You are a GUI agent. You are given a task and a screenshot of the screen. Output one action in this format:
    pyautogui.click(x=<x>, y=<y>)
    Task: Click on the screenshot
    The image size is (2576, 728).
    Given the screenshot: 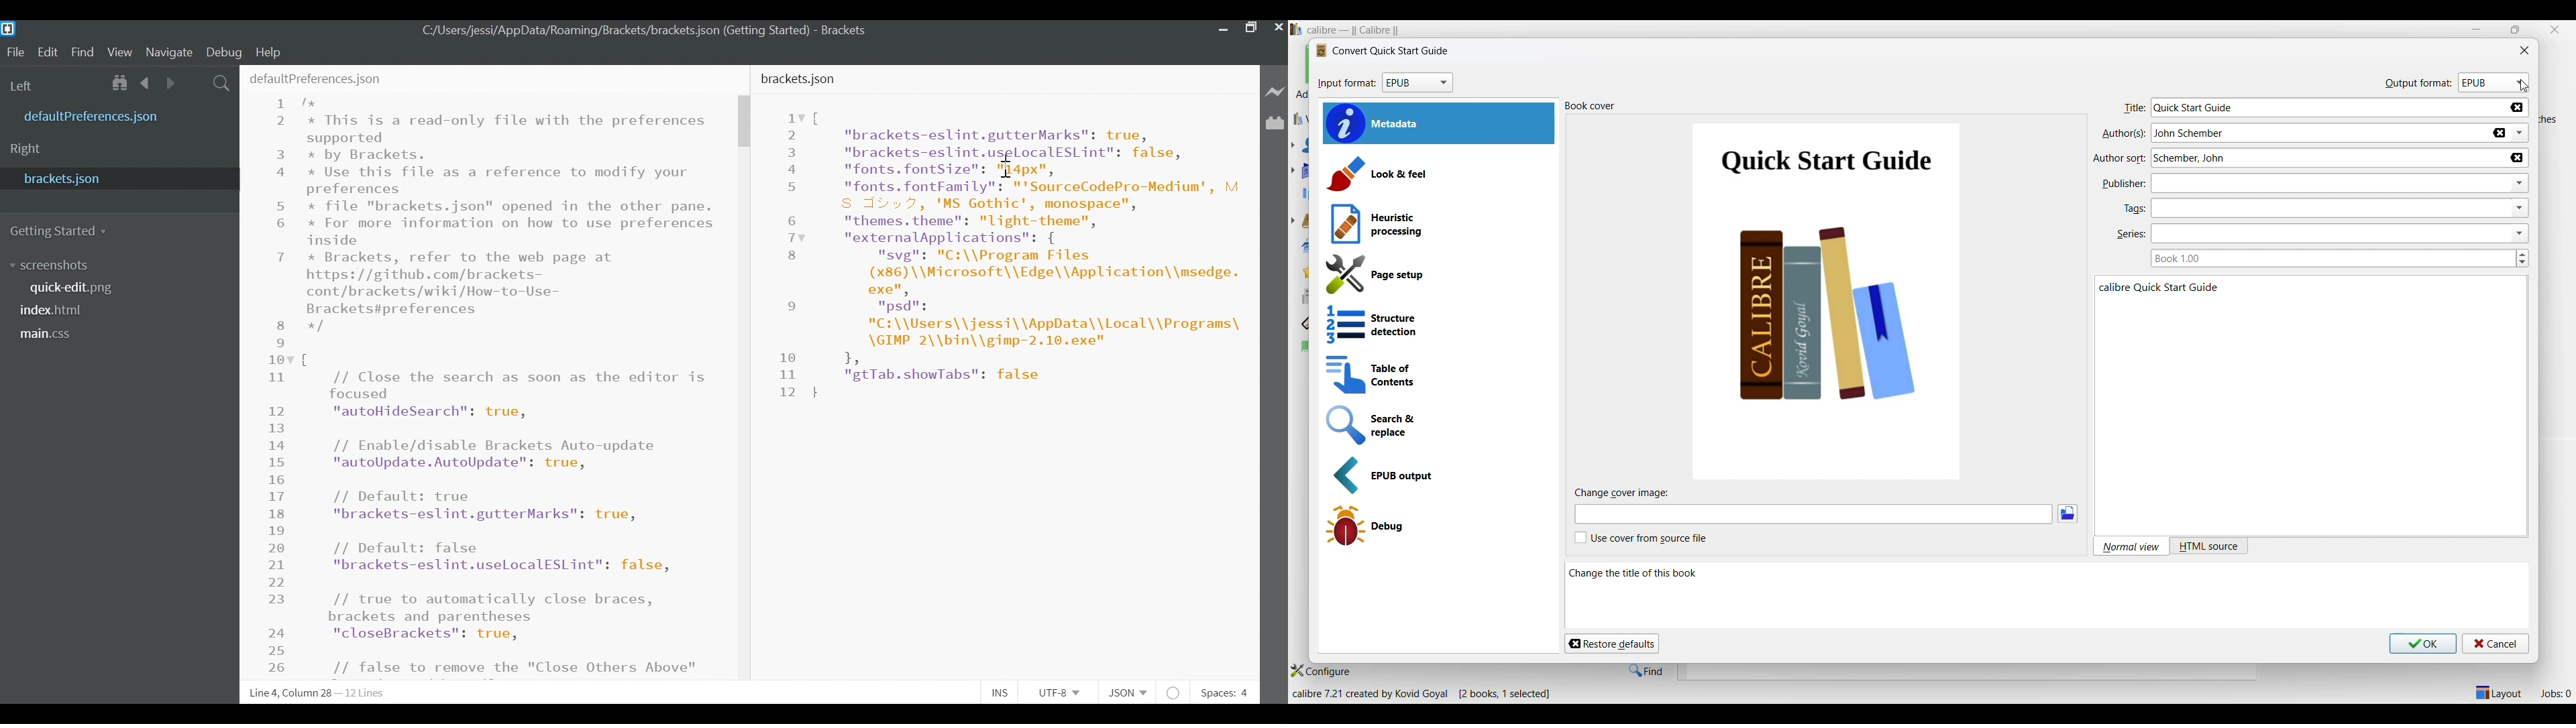 What is the action you would take?
    pyautogui.click(x=57, y=264)
    